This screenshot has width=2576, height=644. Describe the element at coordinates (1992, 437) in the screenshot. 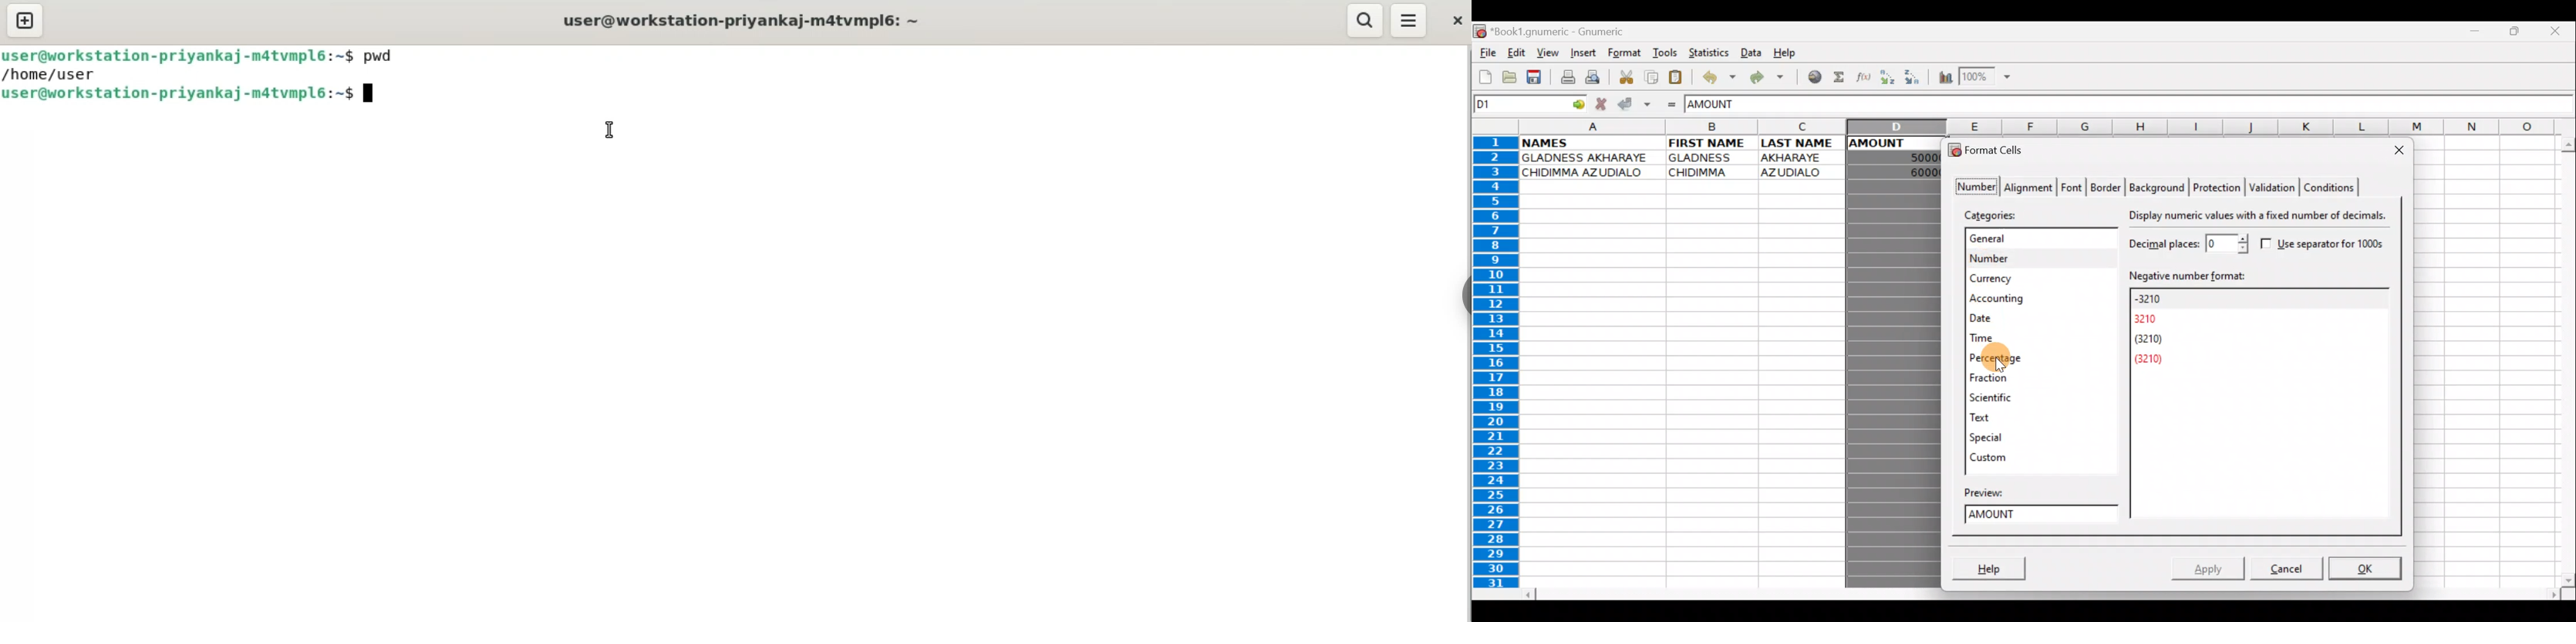

I see `Special` at that location.